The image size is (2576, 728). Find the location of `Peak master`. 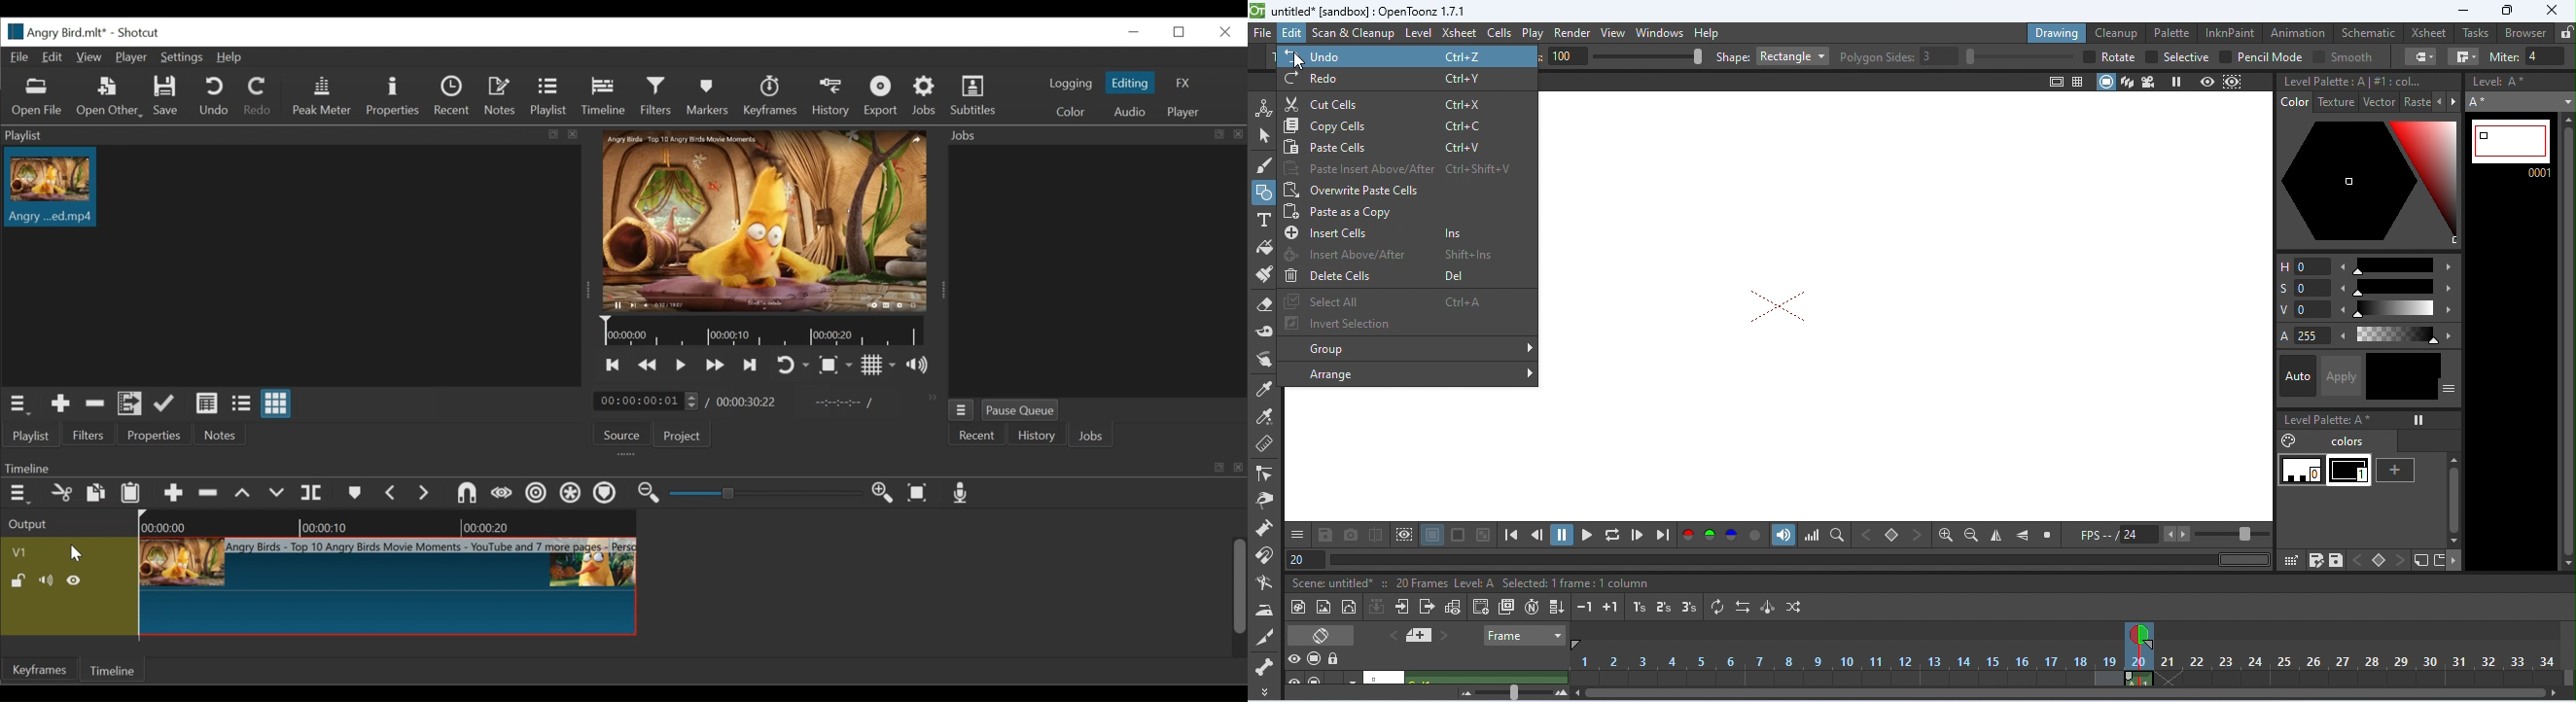

Peak master is located at coordinates (323, 98).